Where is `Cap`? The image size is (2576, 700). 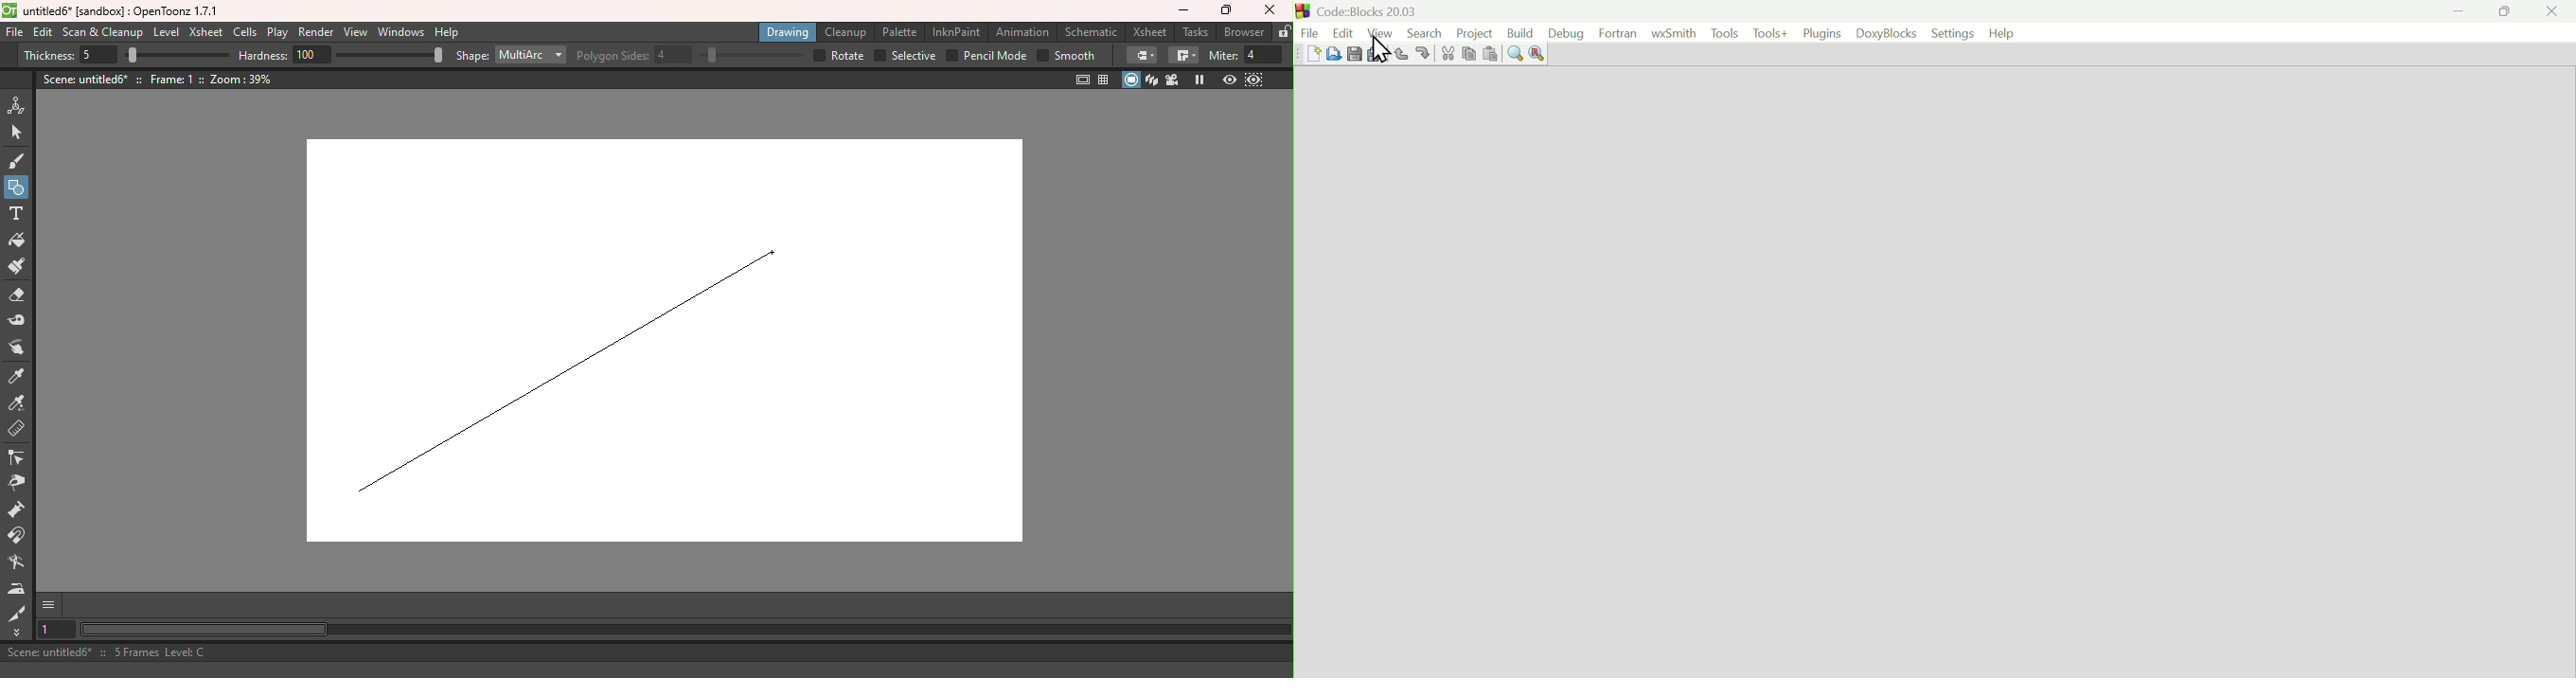 Cap is located at coordinates (1141, 56).